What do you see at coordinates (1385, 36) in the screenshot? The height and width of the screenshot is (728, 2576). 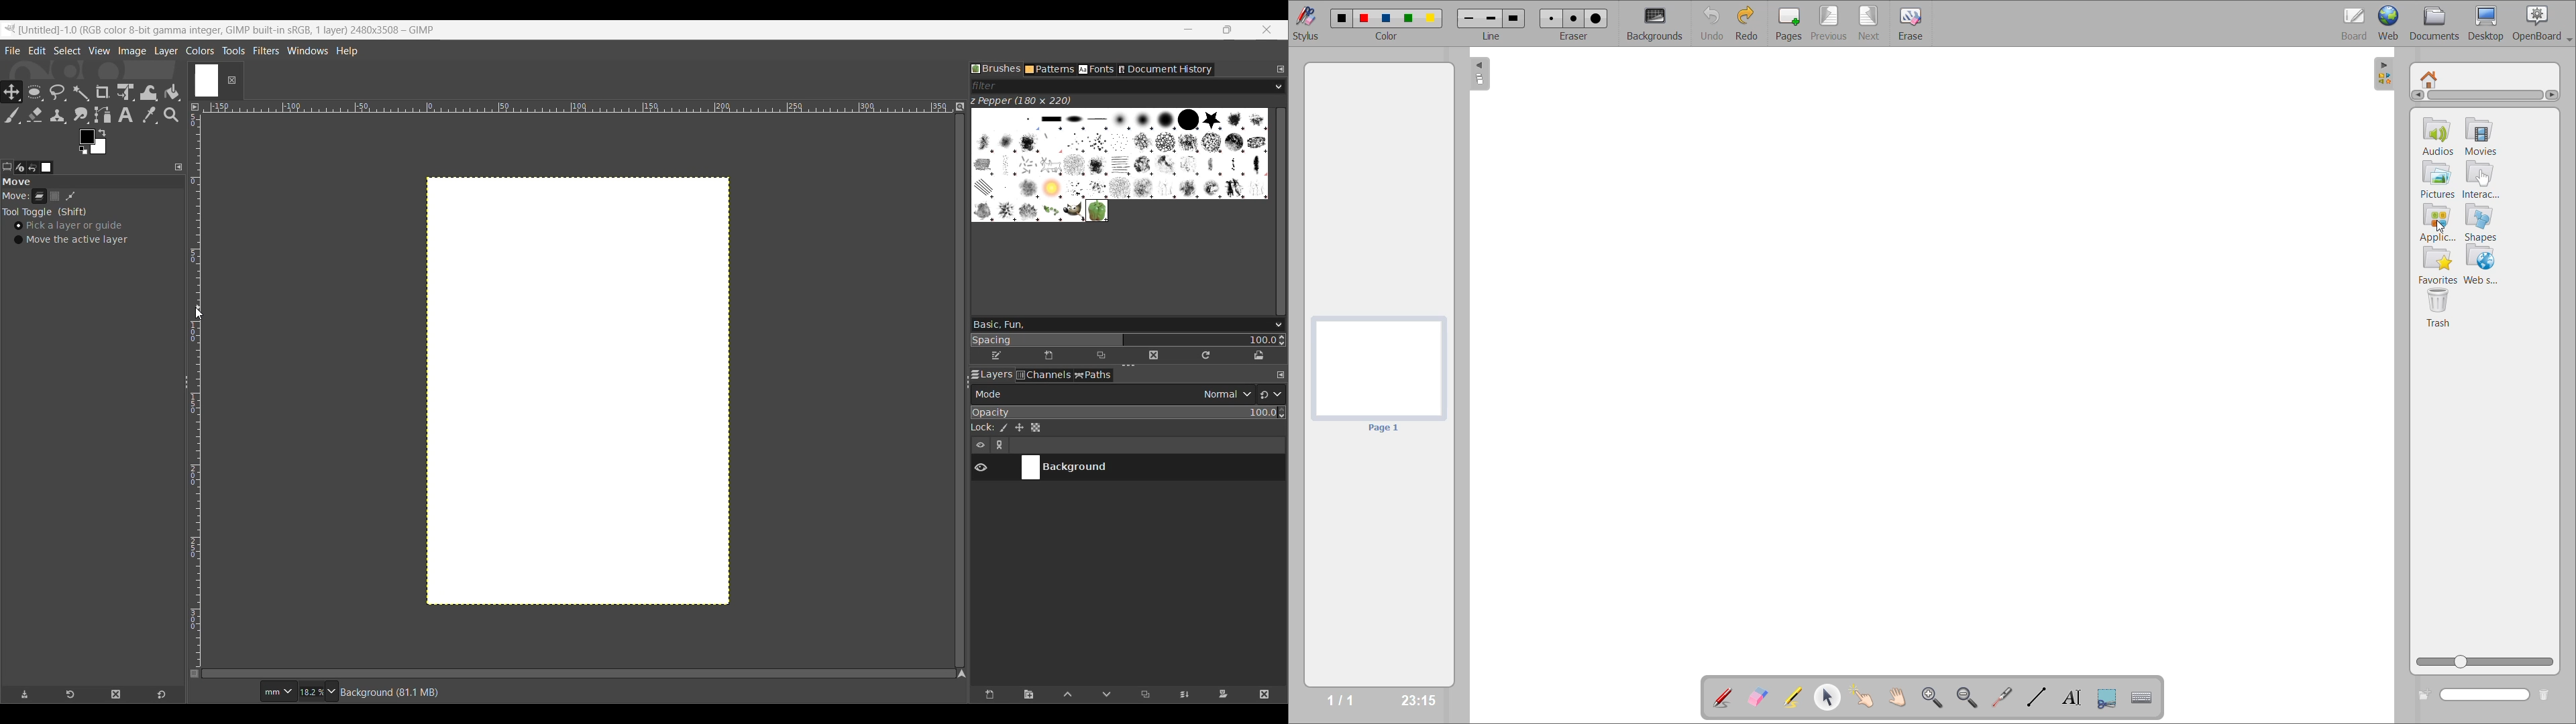 I see `color` at bounding box center [1385, 36].